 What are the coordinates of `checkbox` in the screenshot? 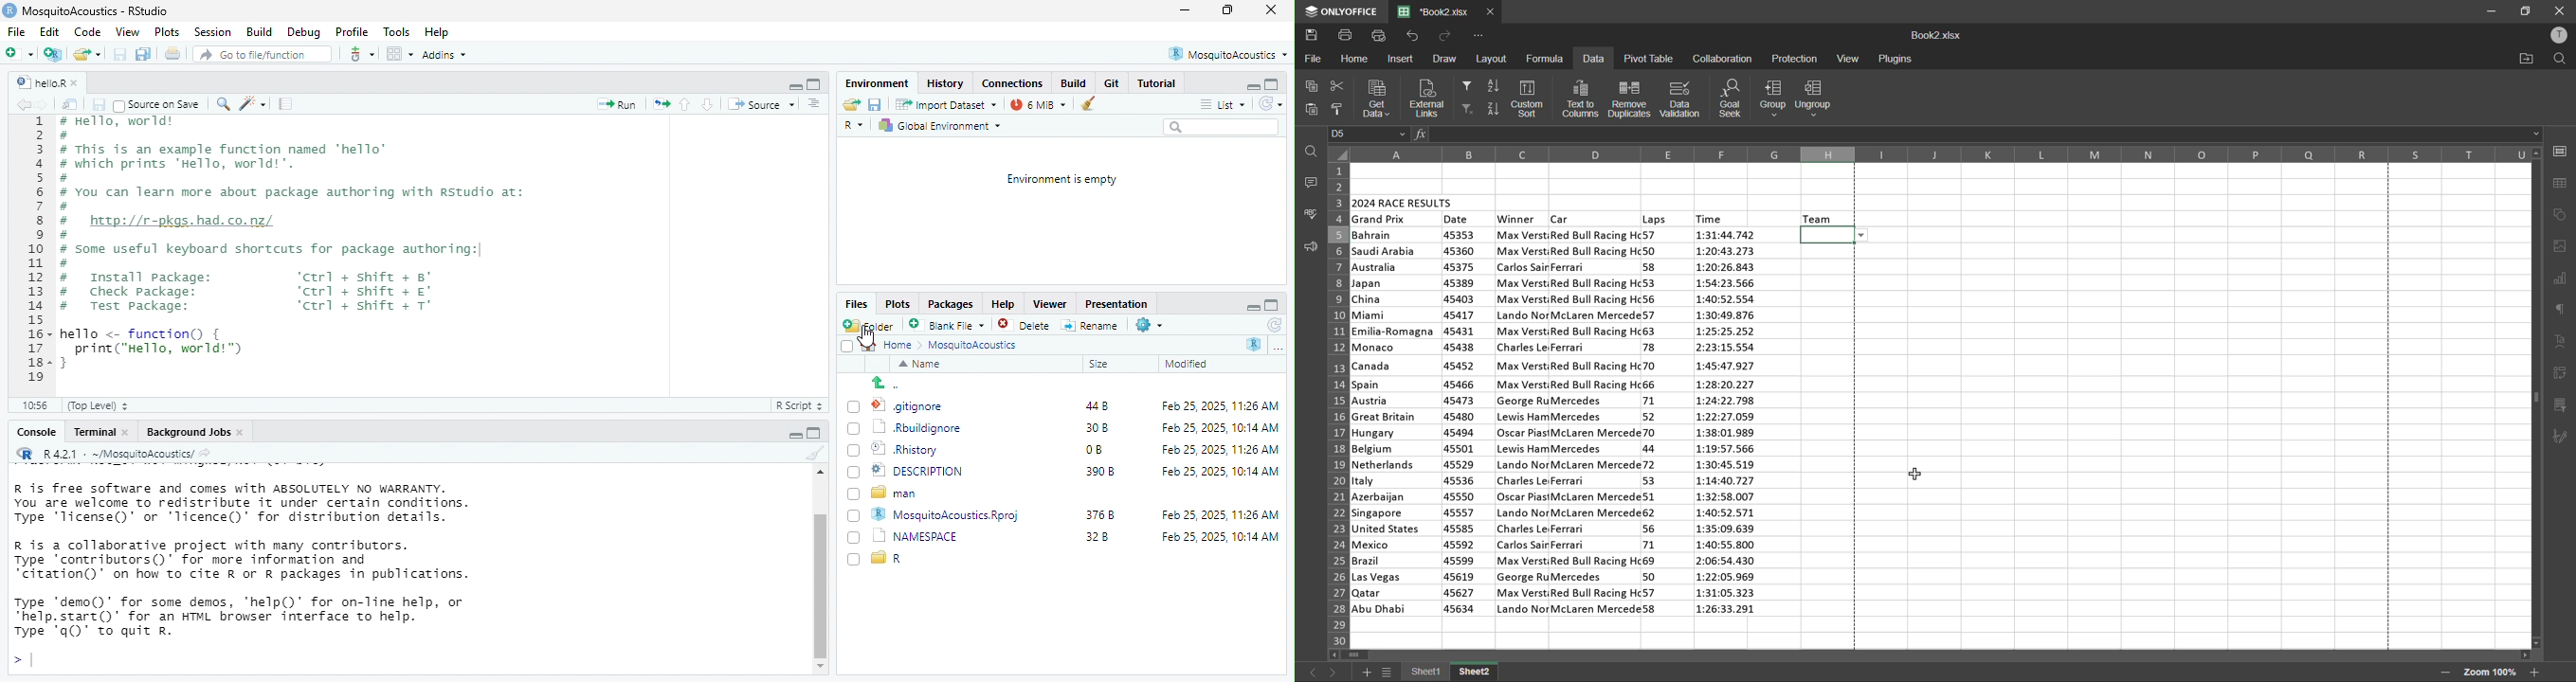 It's located at (853, 453).